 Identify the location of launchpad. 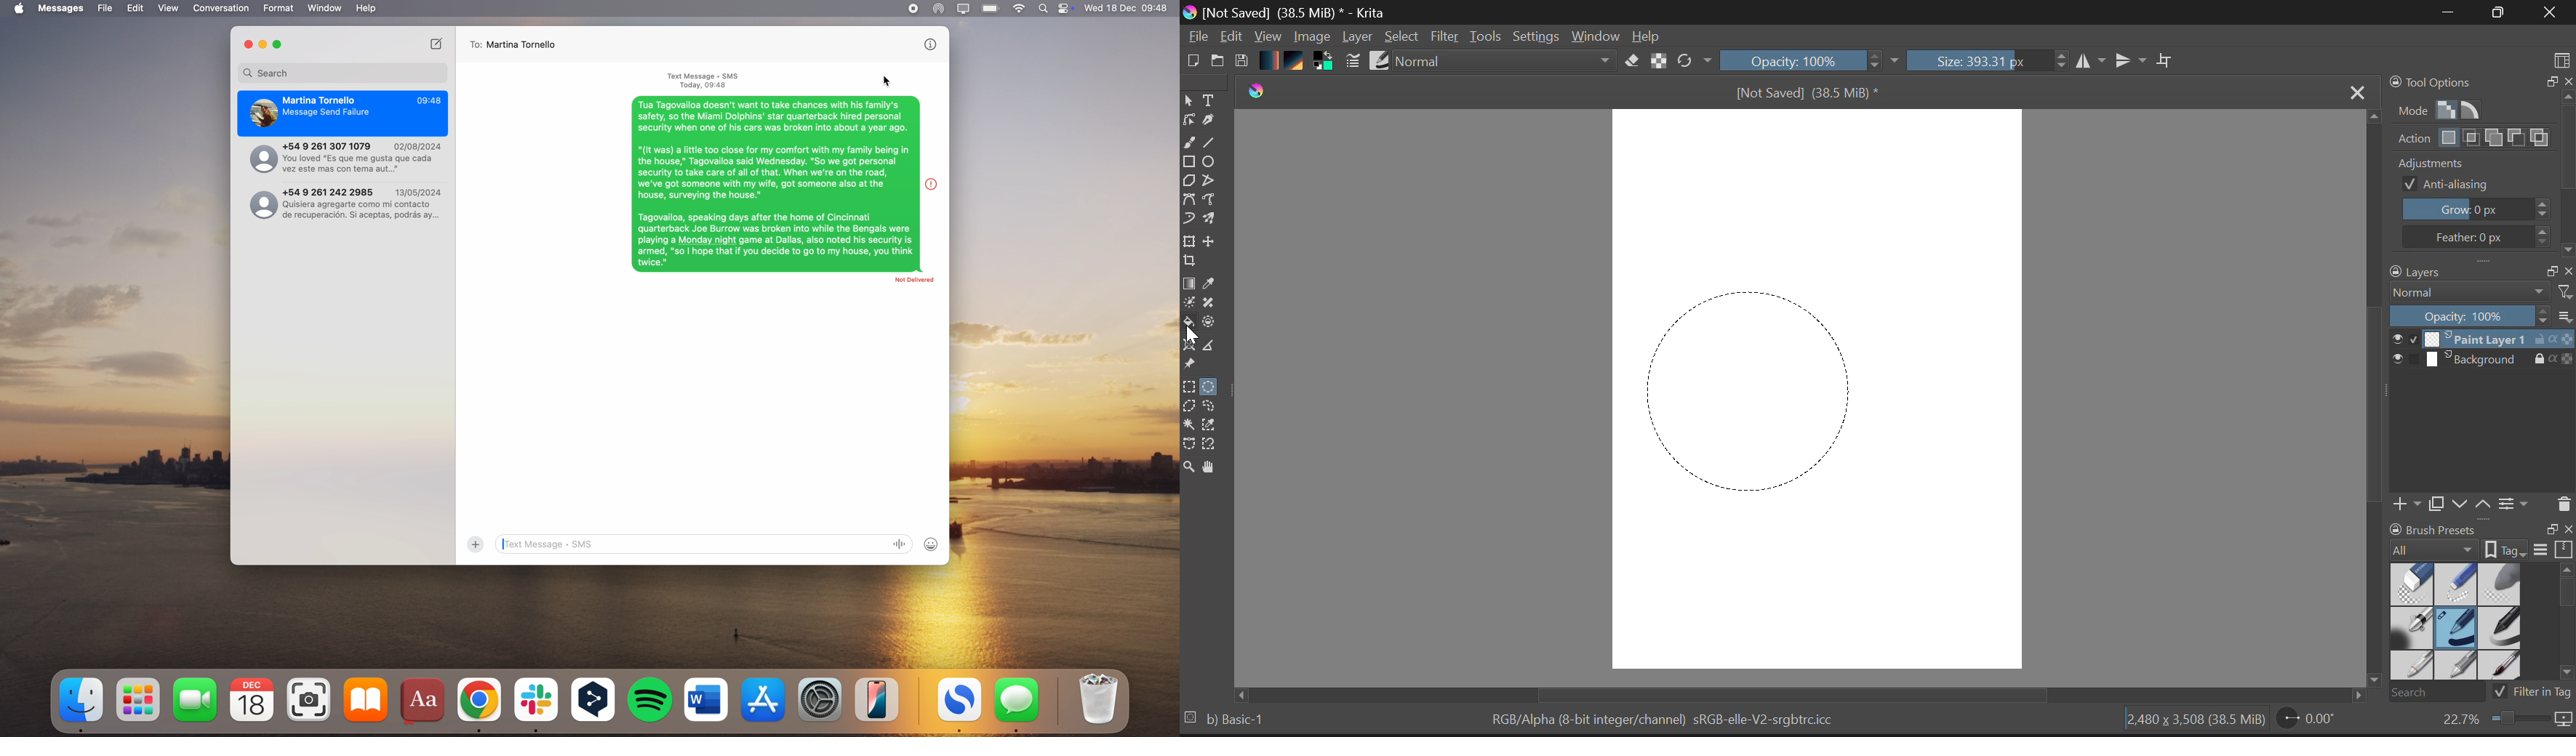
(140, 700).